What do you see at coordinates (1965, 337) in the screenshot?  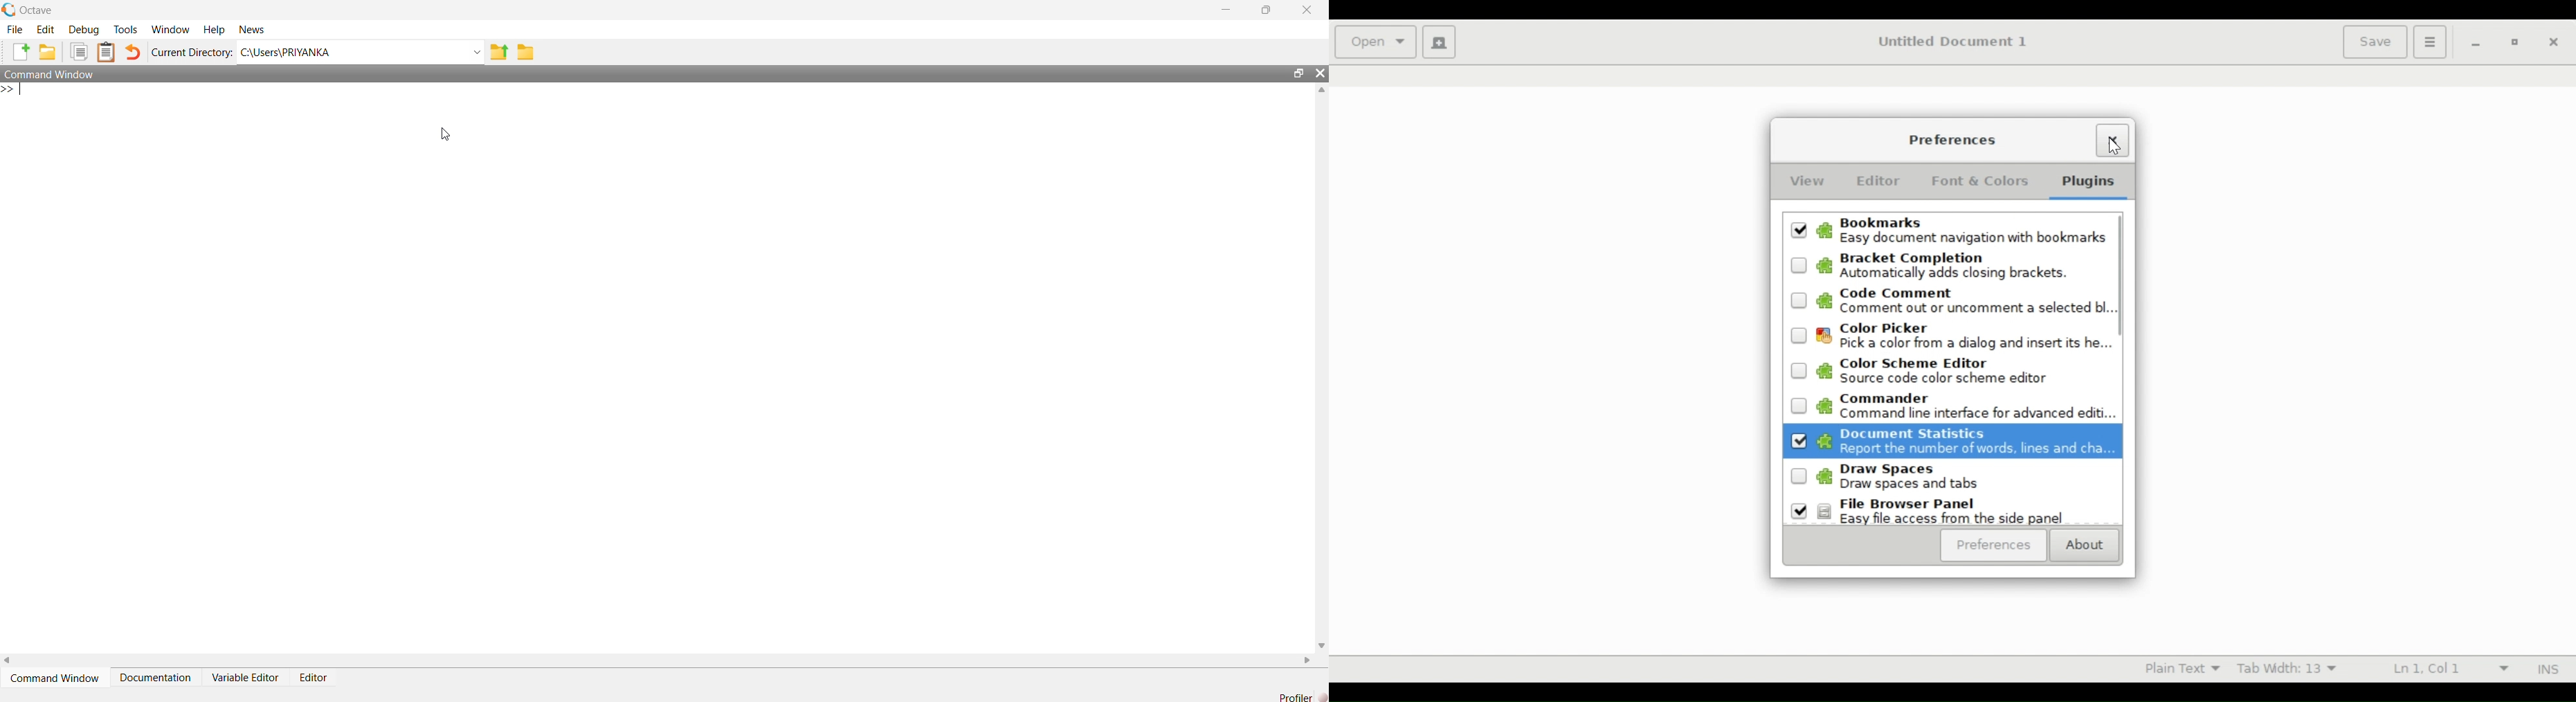 I see `(Un)select color picker. Pick color from dialog and insert its he..` at bounding box center [1965, 337].